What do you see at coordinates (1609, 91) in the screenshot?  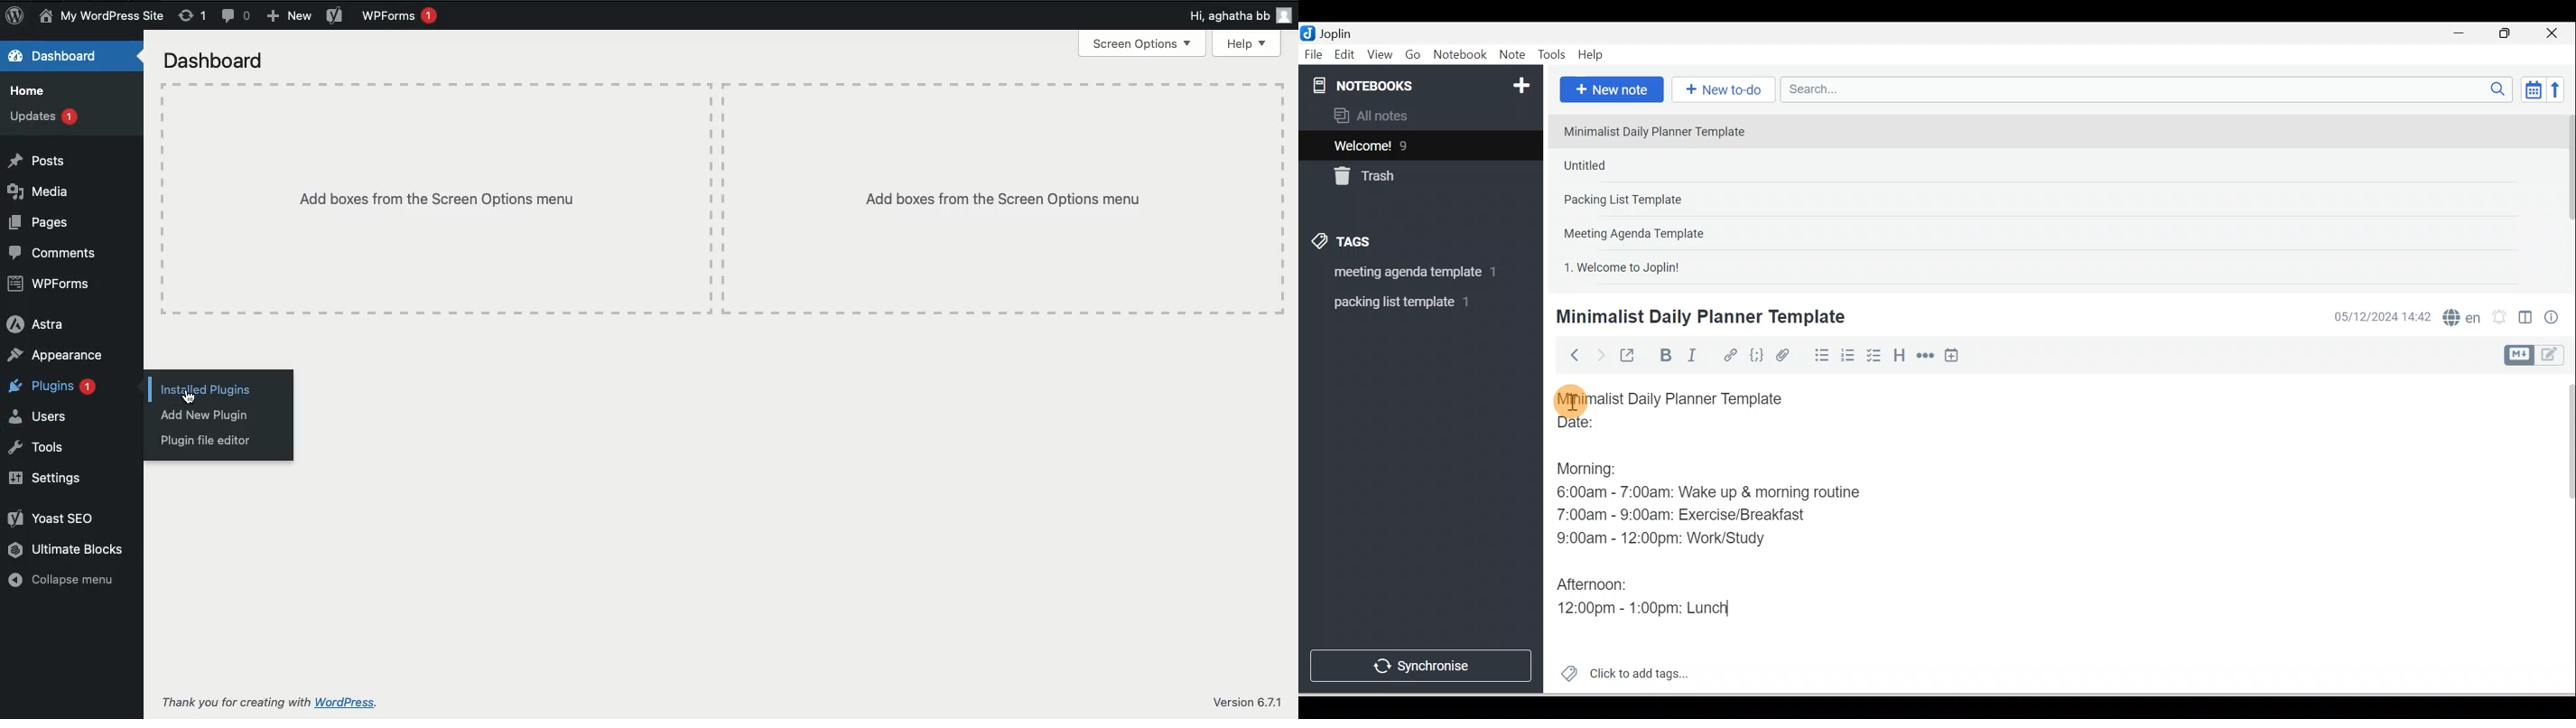 I see `New note` at bounding box center [1609, 91].